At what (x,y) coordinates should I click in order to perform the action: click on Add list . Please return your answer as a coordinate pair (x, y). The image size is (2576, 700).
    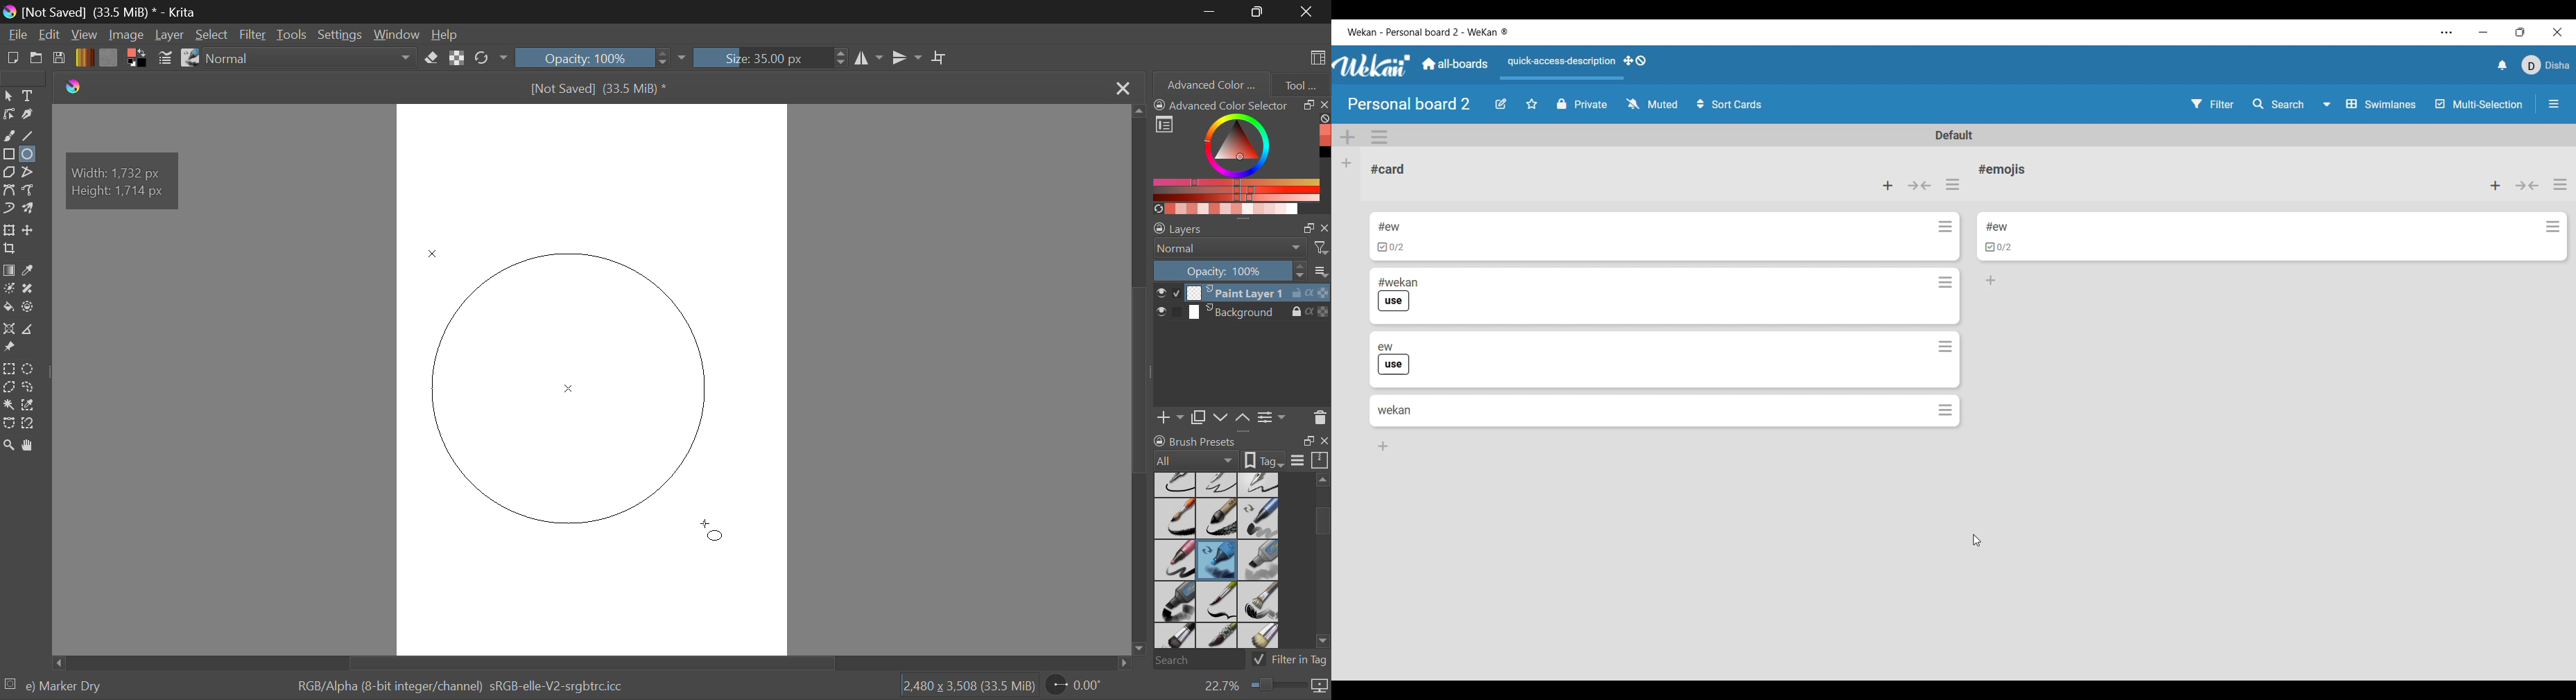
    Looking at the image, I should click on (1347, 164).